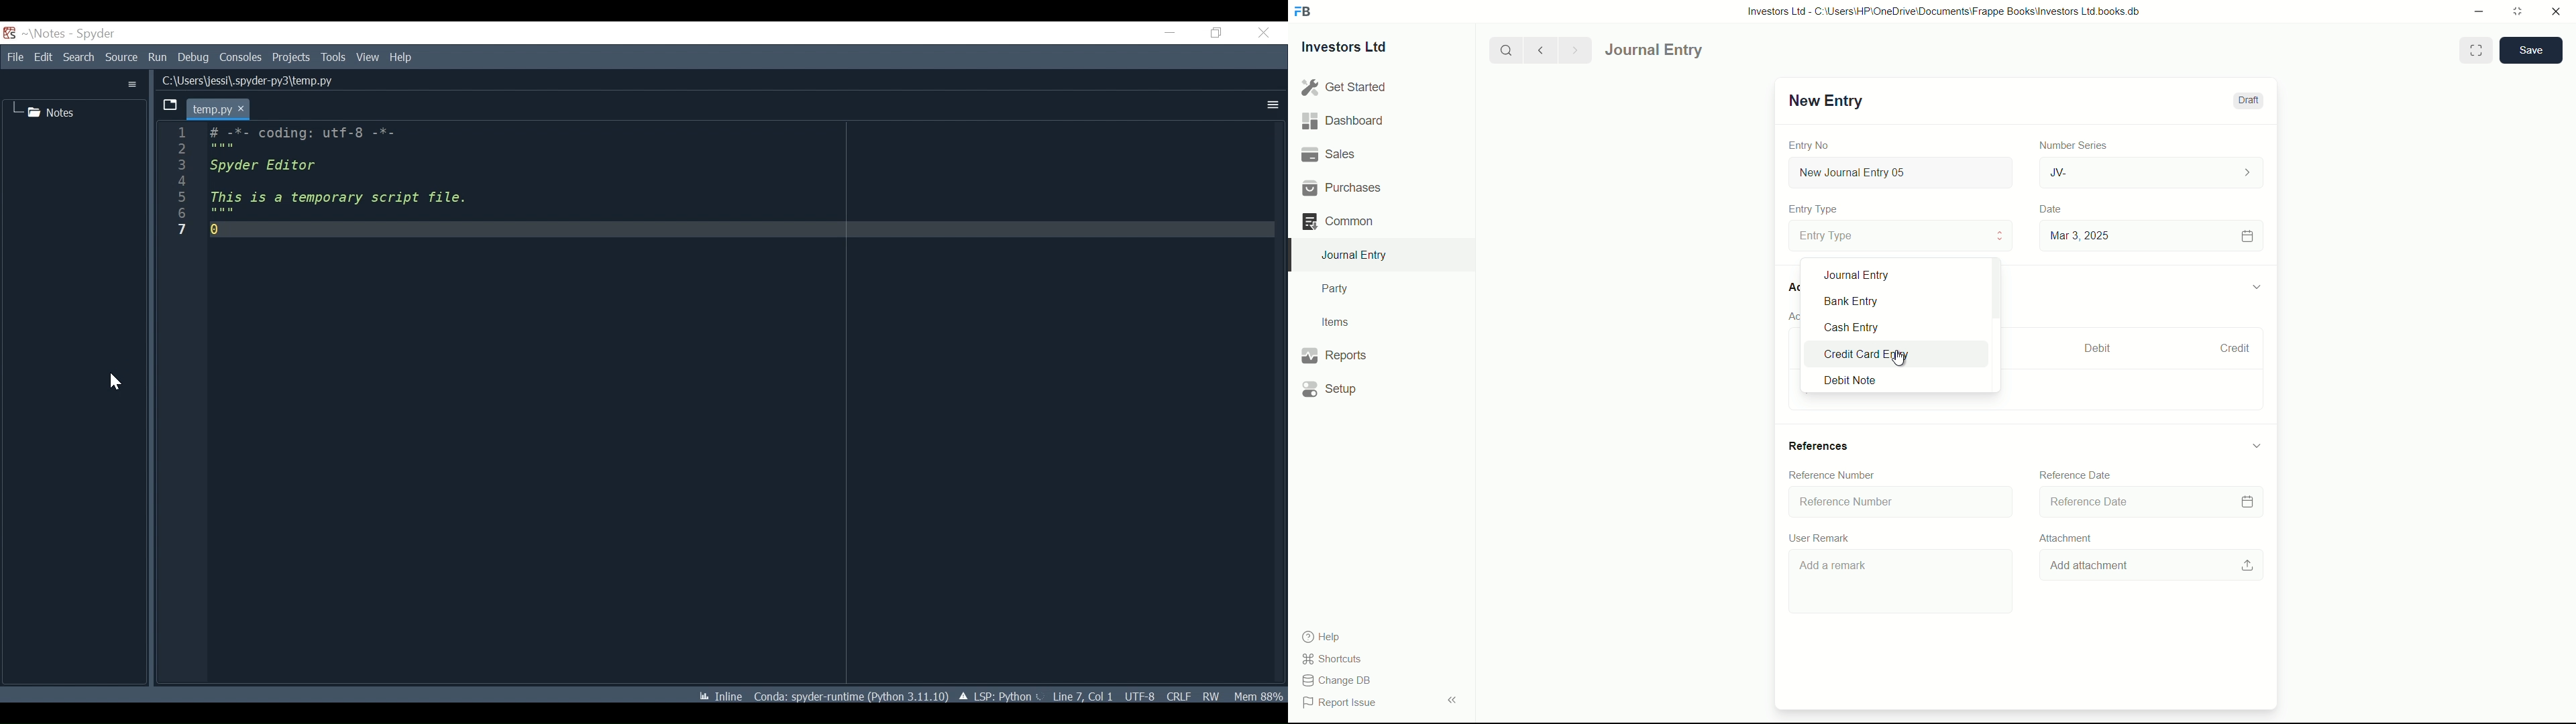 The image size is (2576, 728). Describe the element at coordinates (1000, 695) in the screenshot. I see `Python lsp info` at that location.